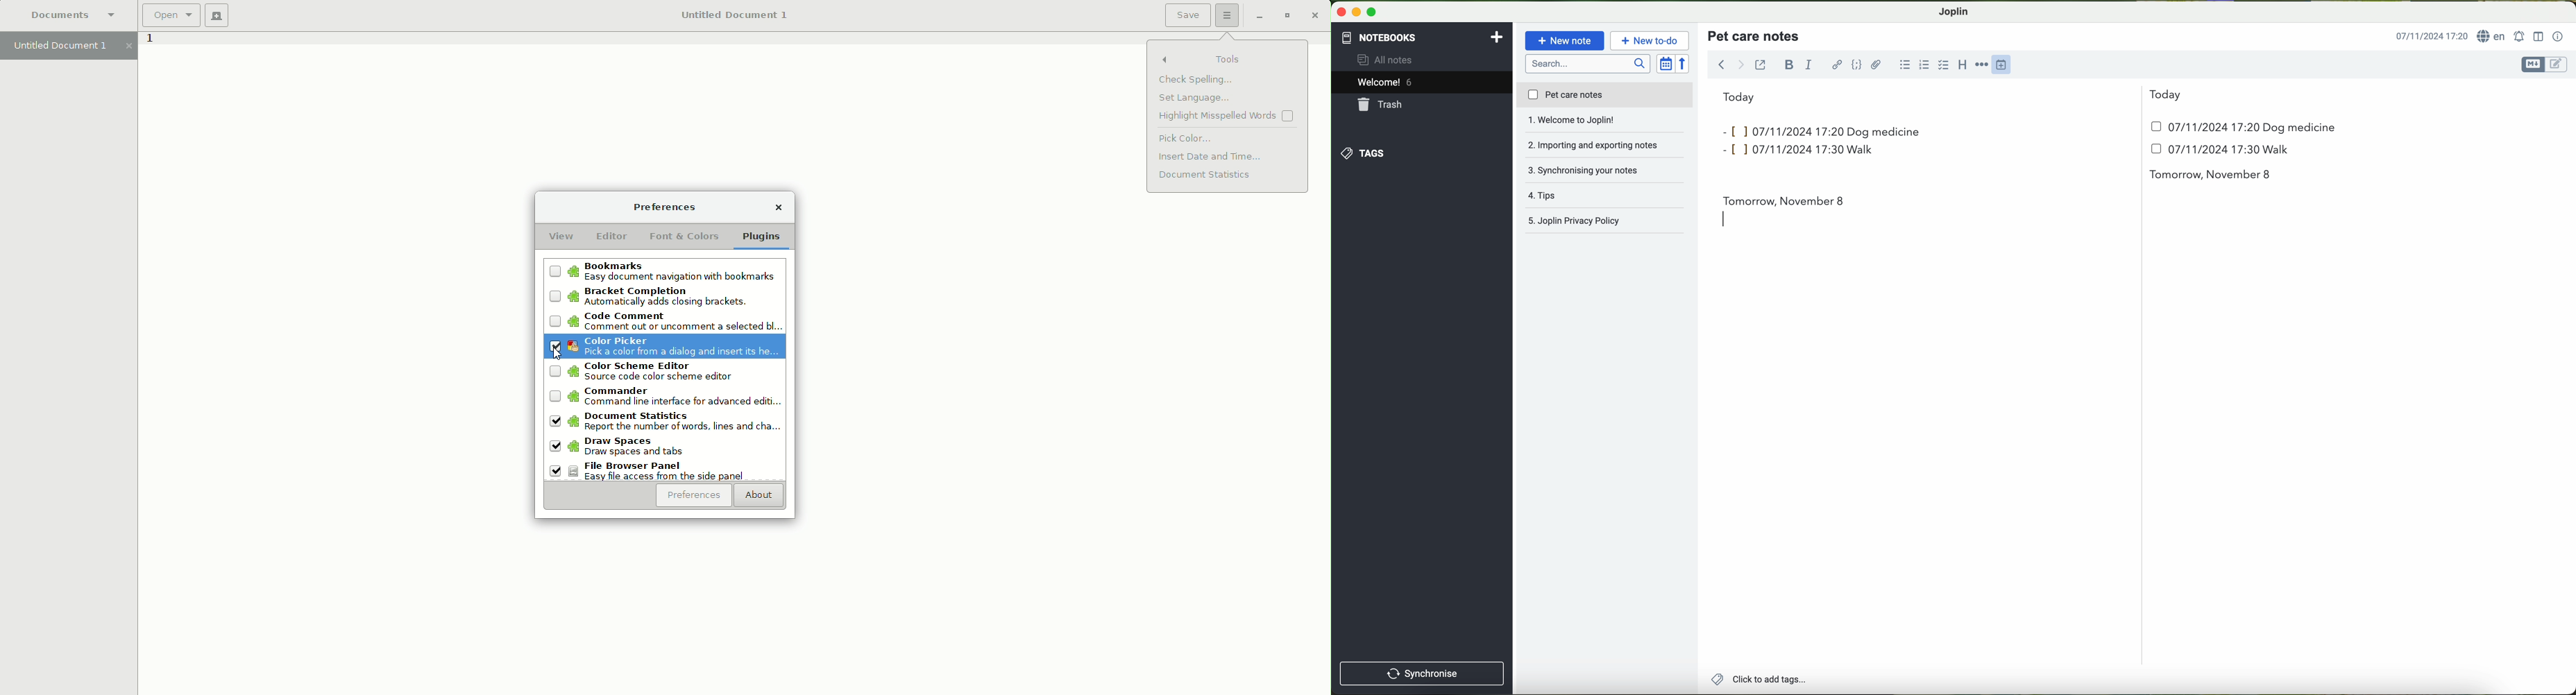 This screenshot has height=700, width=2576. I want to click on hyperlink, so click(1838, 66).